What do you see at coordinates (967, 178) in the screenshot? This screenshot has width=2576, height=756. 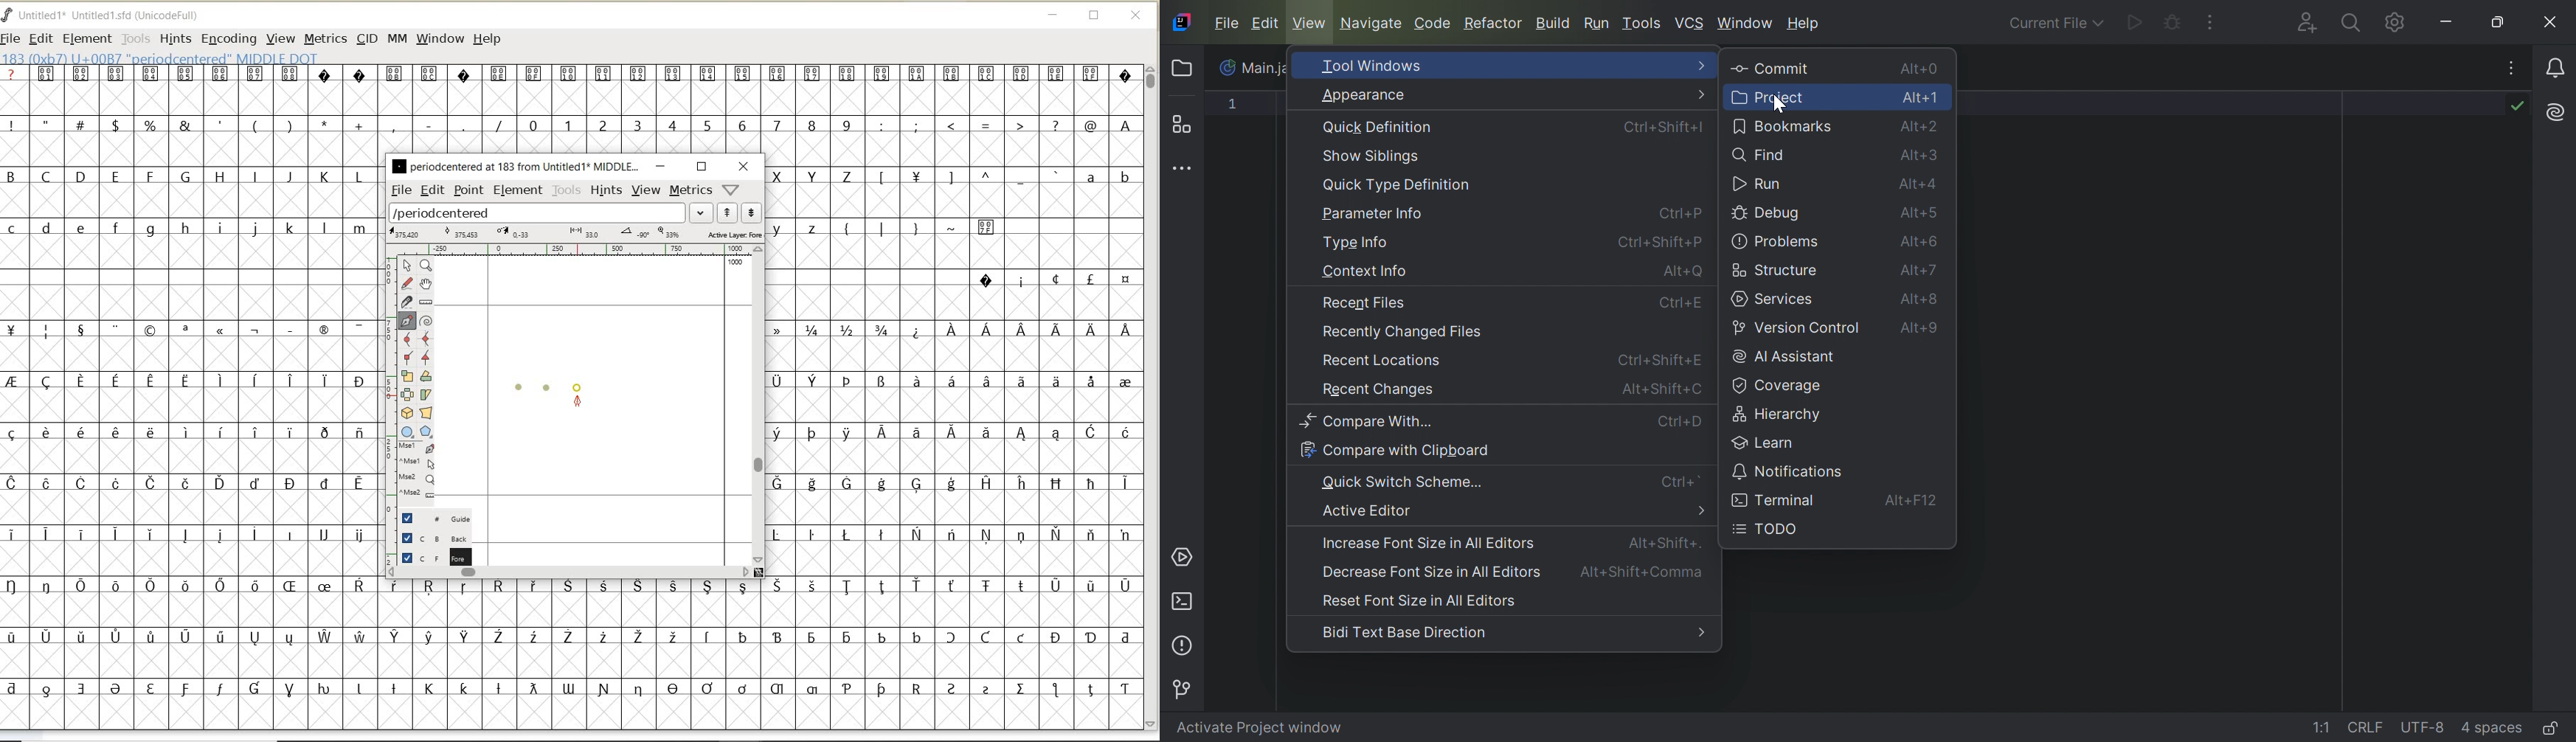 I see `` at bounding box center [967, 178].